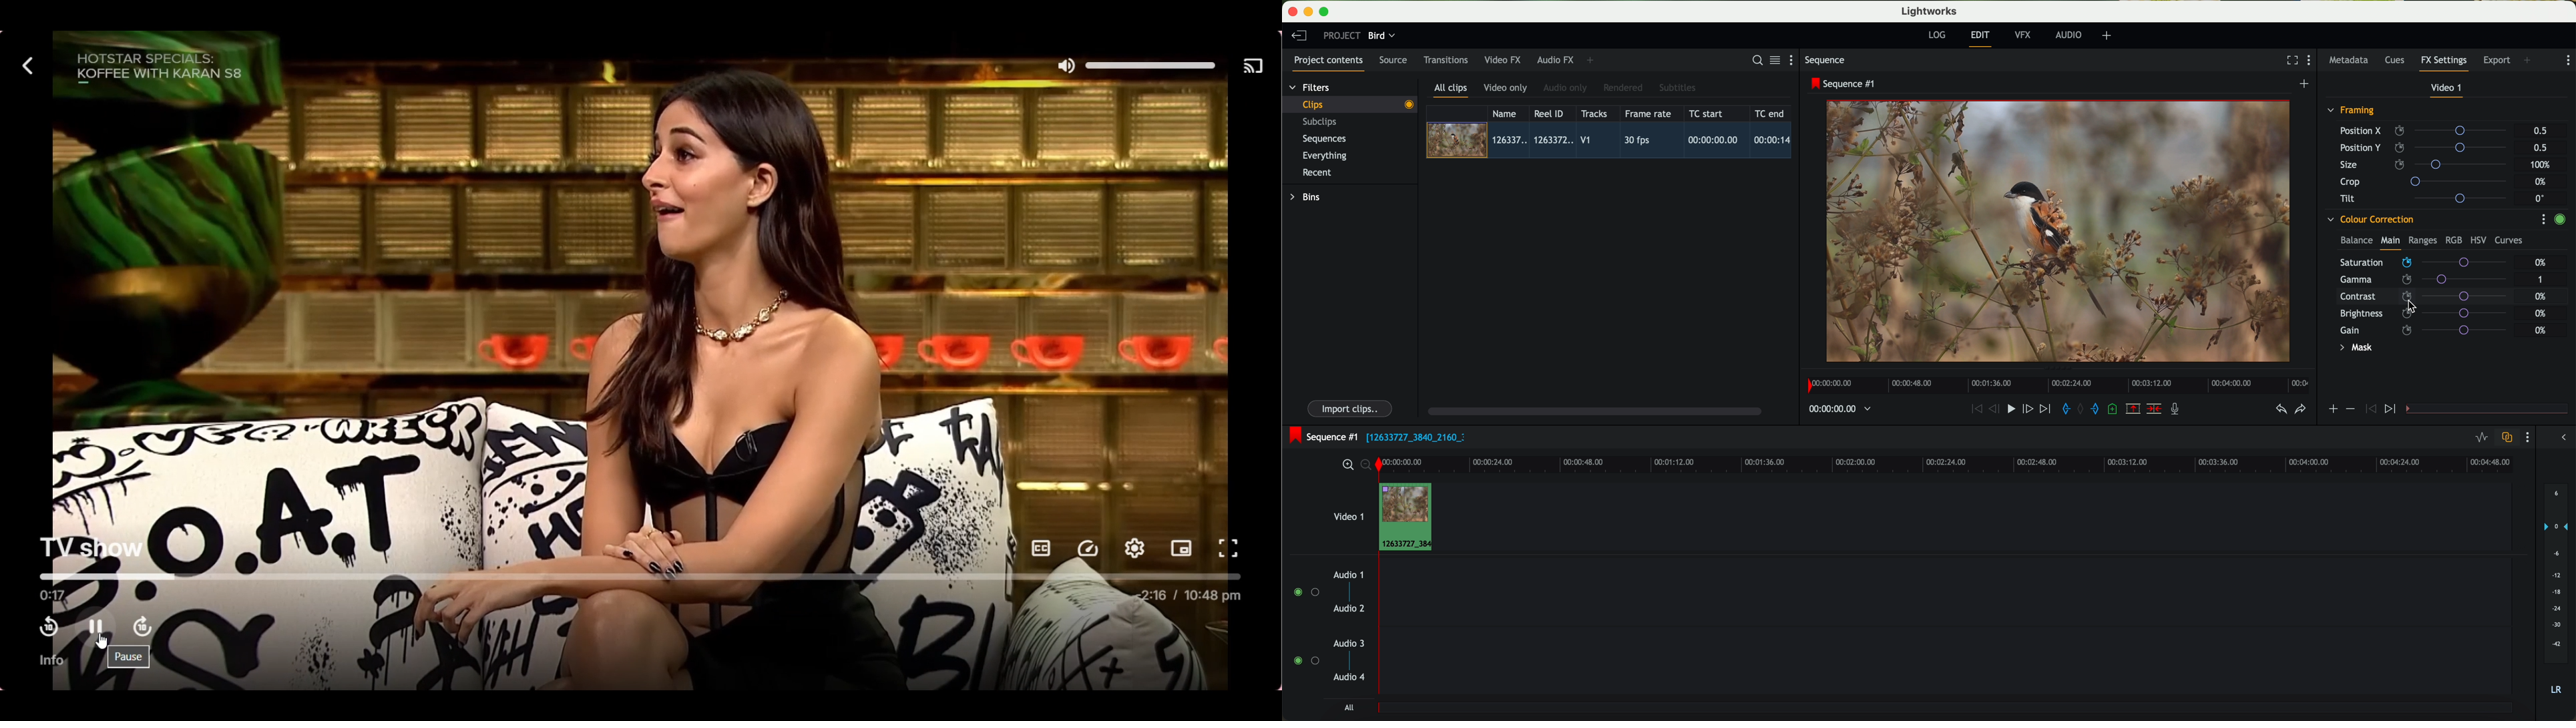 Image resolution: width=2576 pixels, height=728 pixels. What do you see at coordinates (2530, 61) in the screenshot?
I see `add panel` at bounding box center [2530, 61].